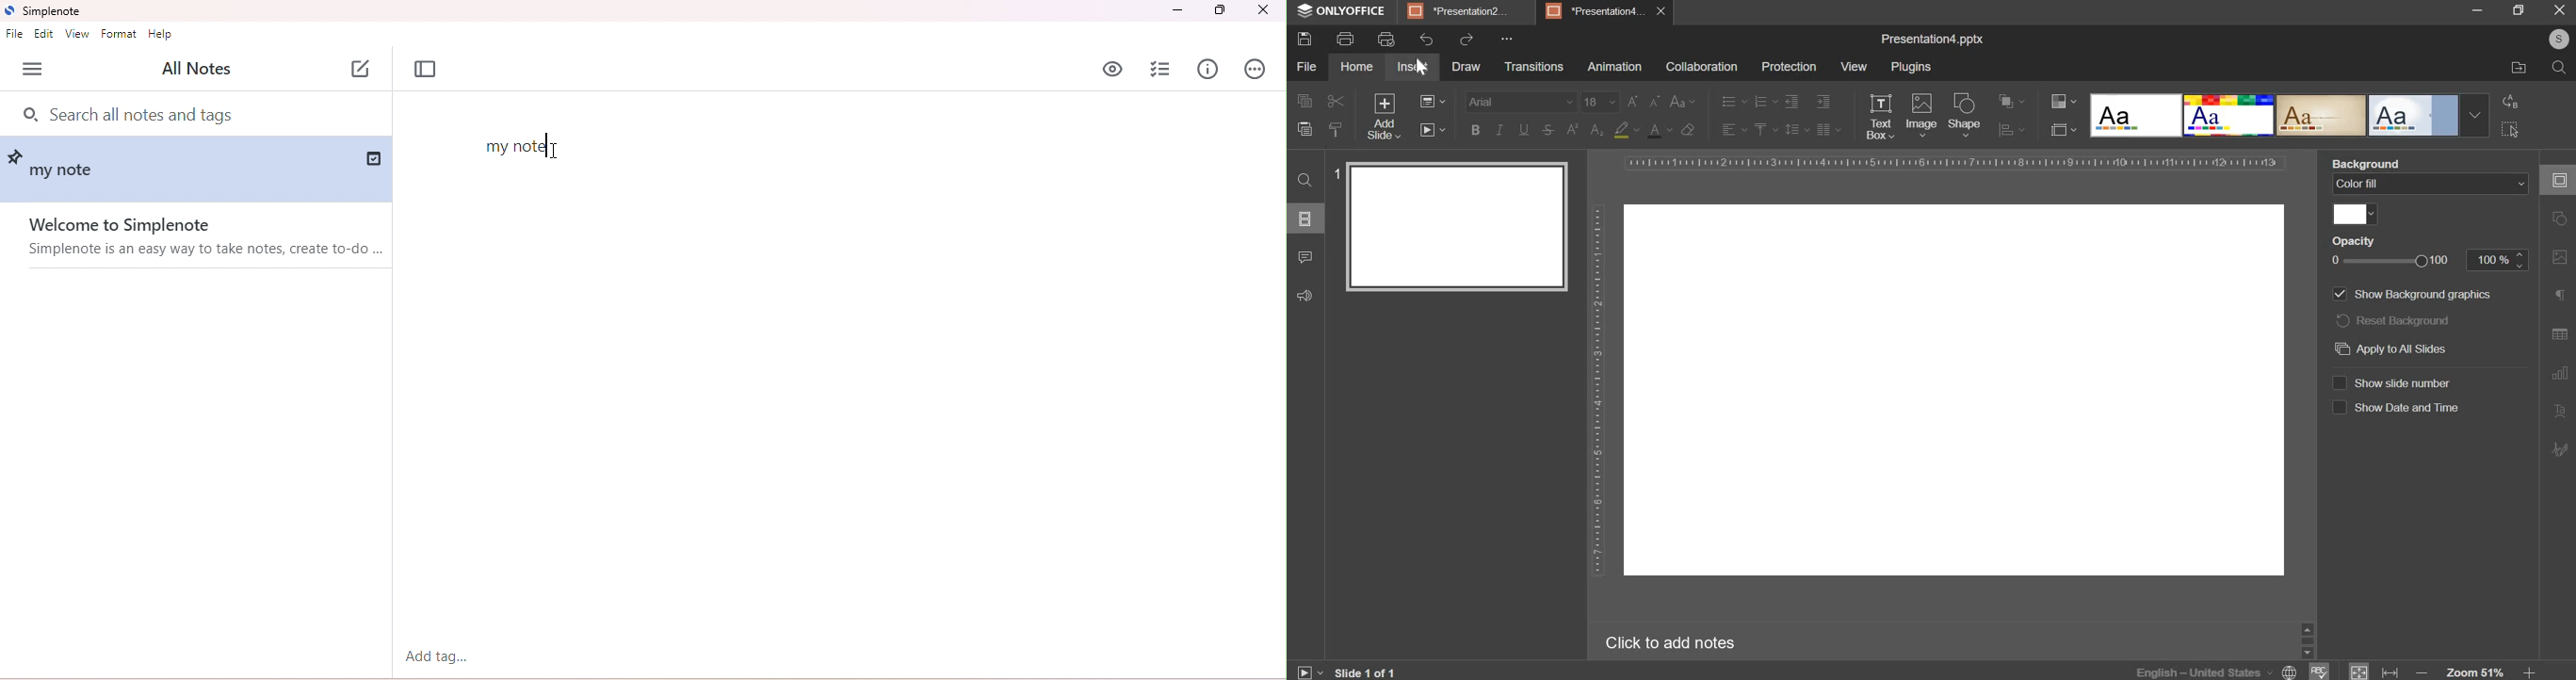 This screenshot has width=2576, height=700. What do you see at coordinates (2392, 671) in the screenshot?
I see `fit to width` at bounding box center [2392, 671].